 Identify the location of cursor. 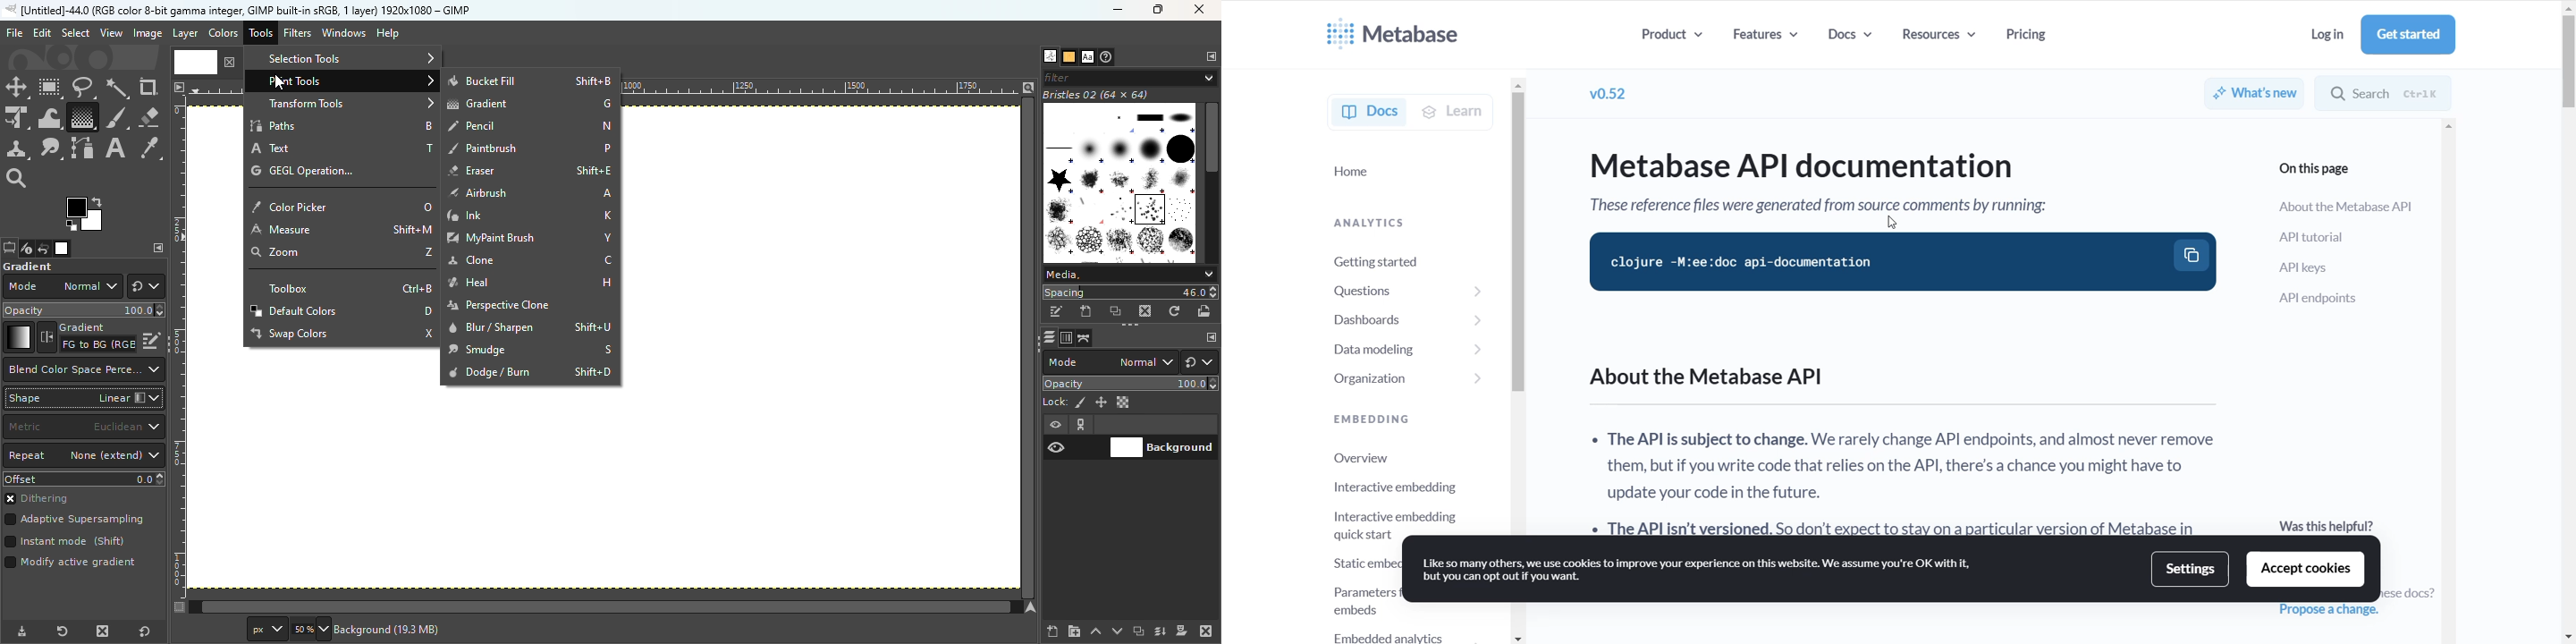
(1893, 221).